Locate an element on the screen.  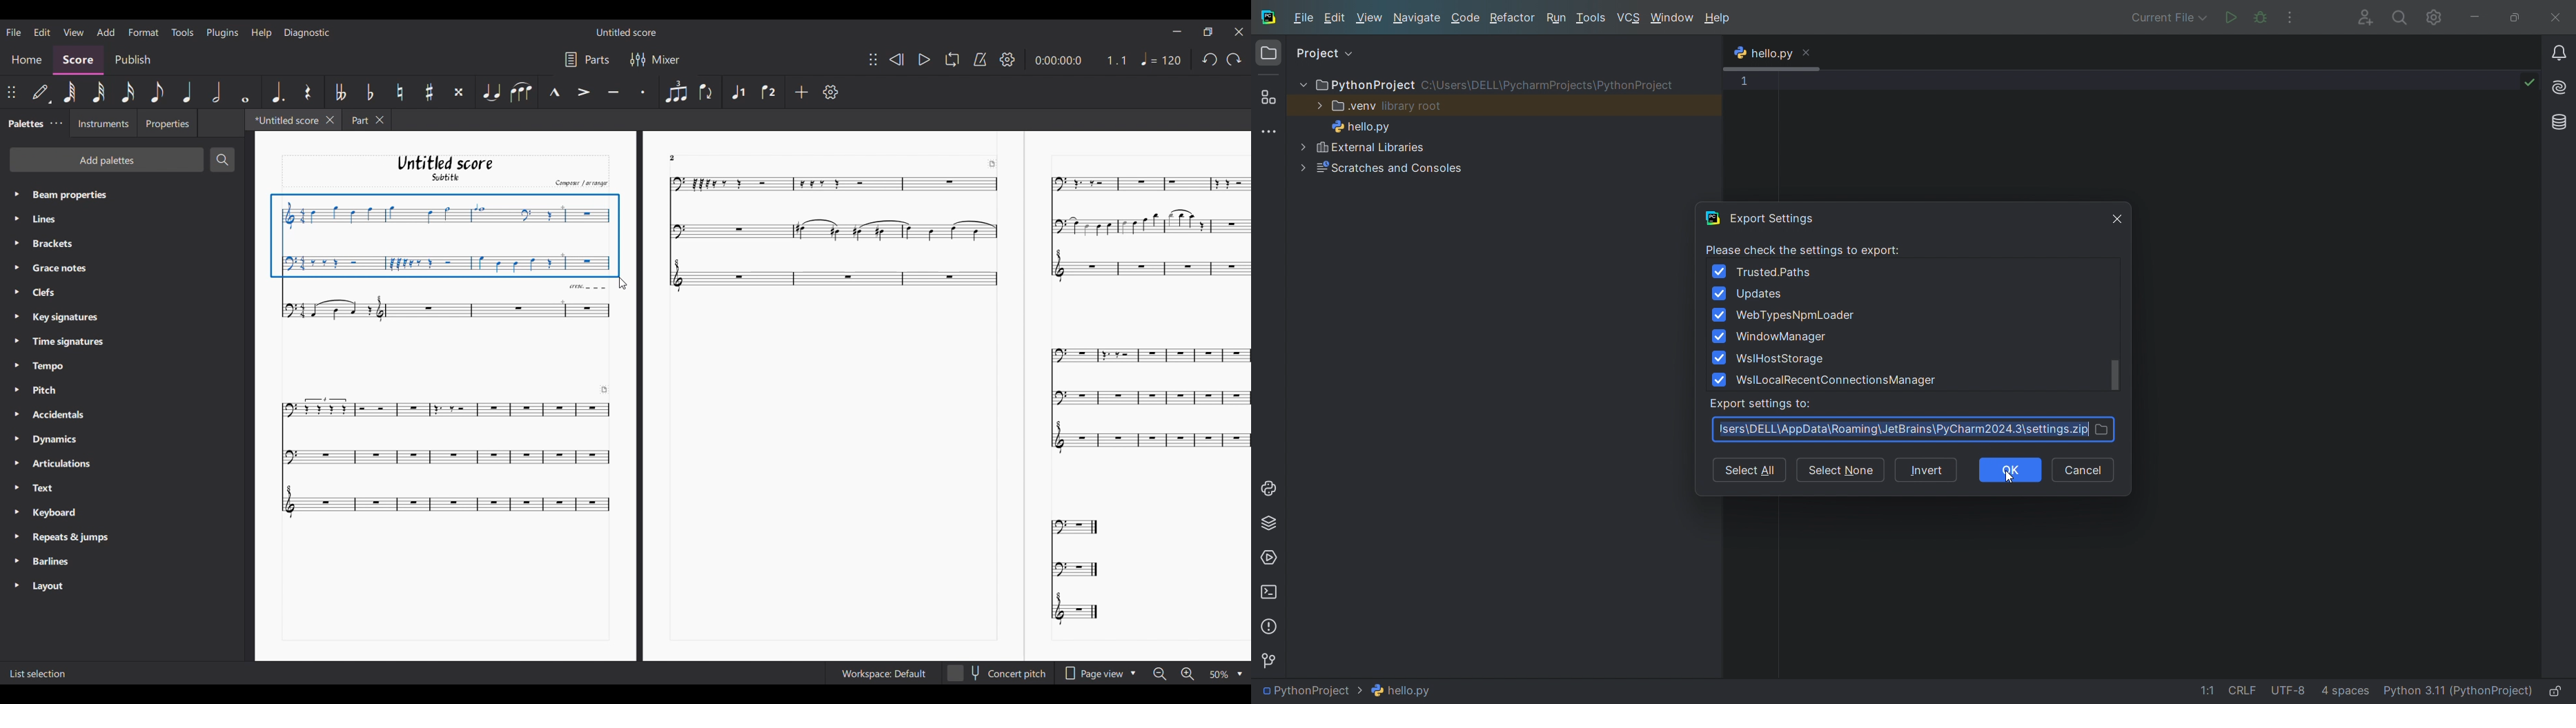
Edit is located at coordinates (42, 32).